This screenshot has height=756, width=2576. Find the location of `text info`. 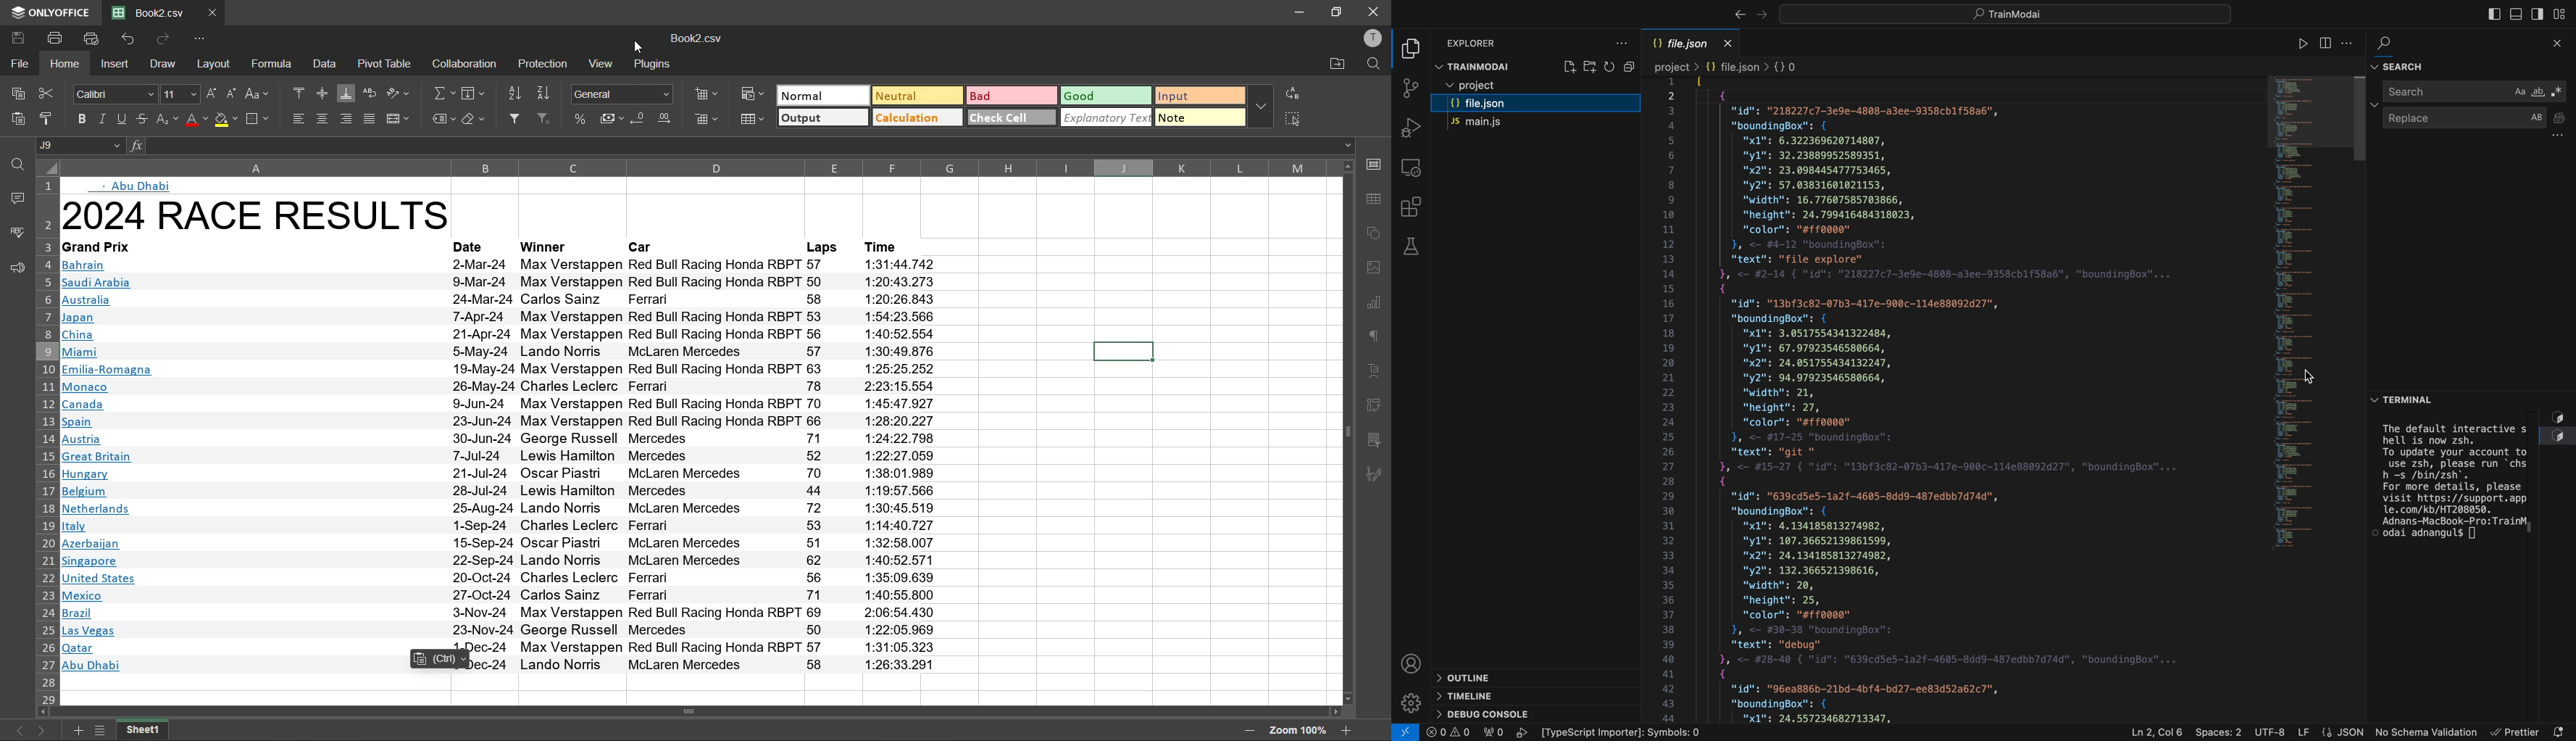

text info is located at coordinates (508, 630).